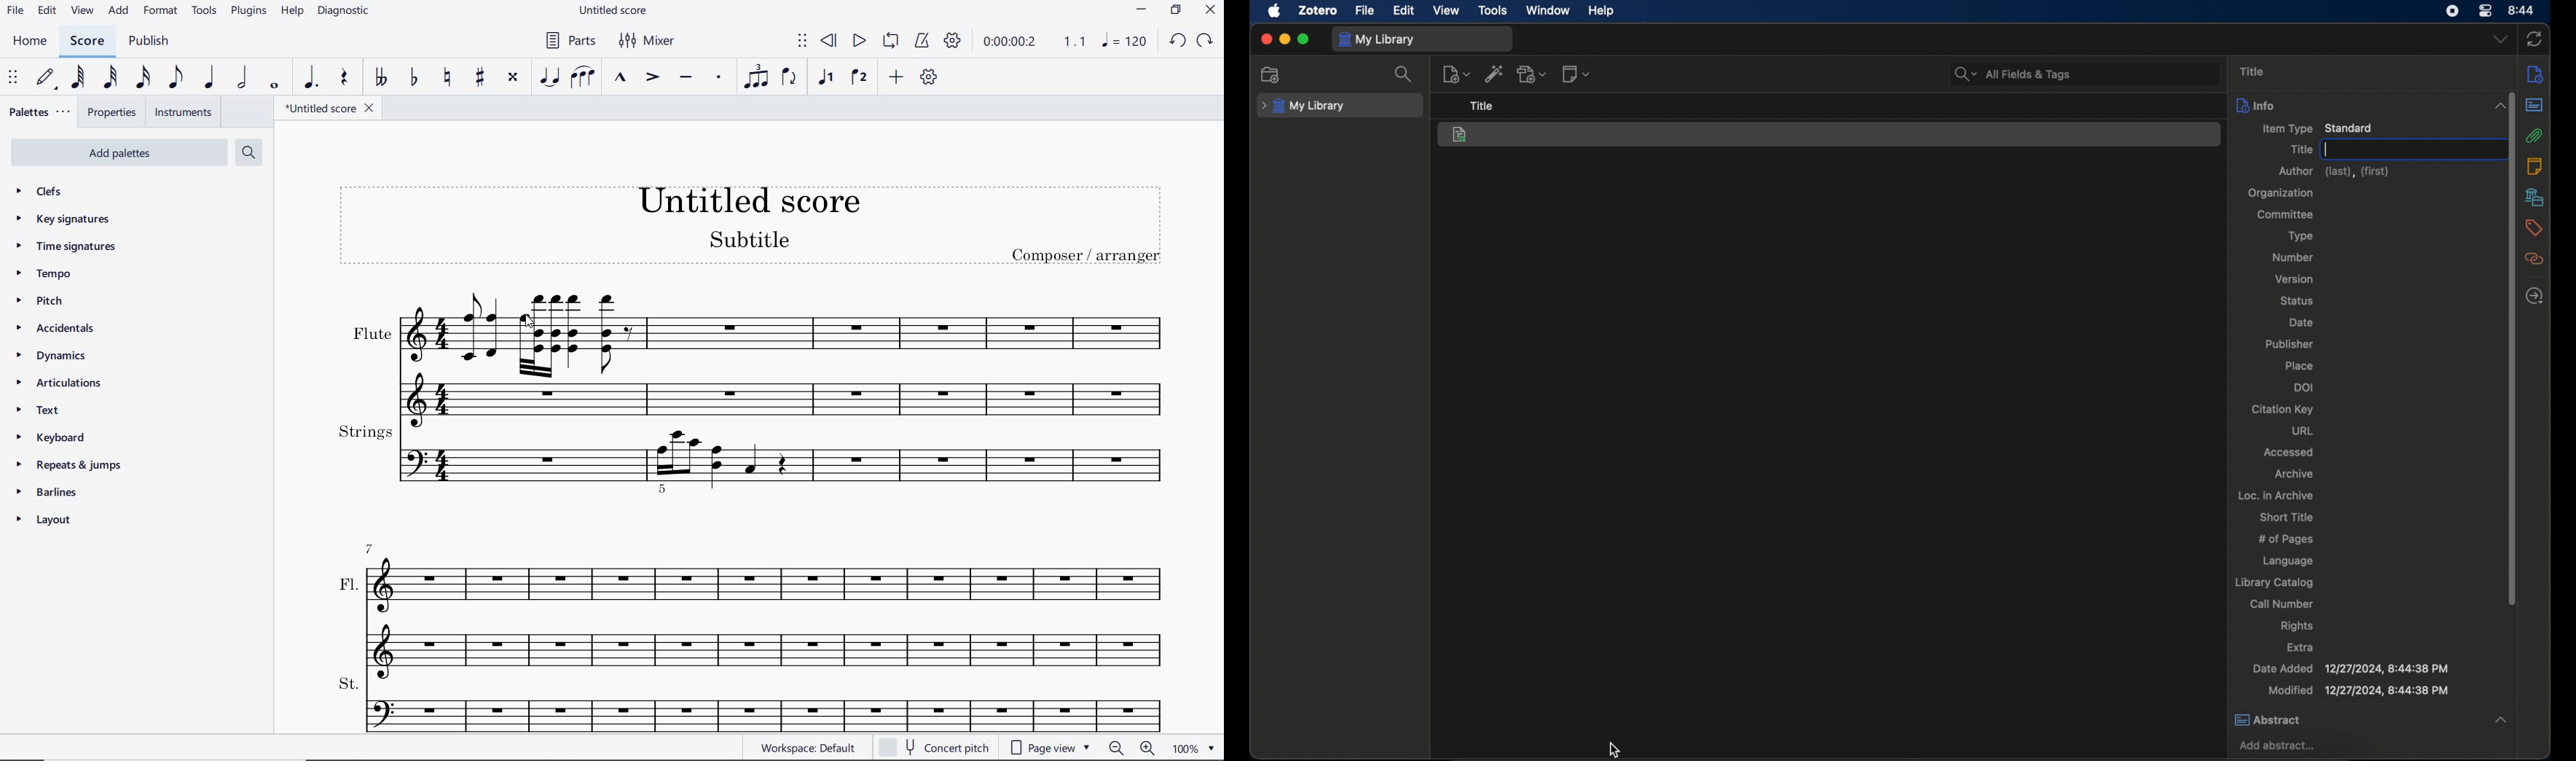 The image size is (2576, 784). What do you see at coordinates (119, 12) in the screenshot?
I see `add` at bounding box center [119, 12].